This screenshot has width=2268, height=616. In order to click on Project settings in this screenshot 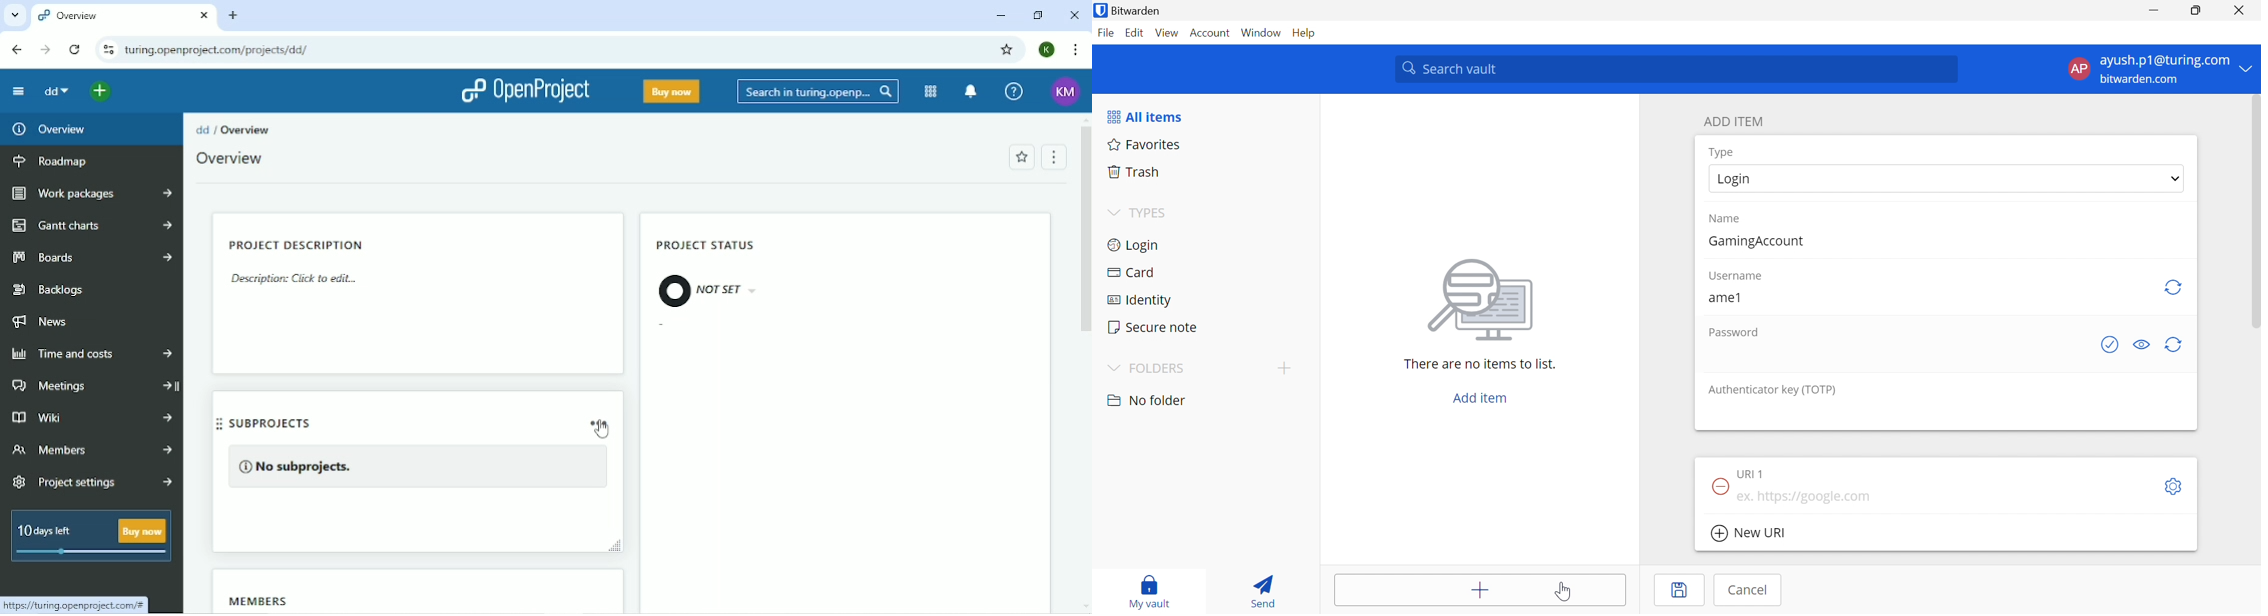, I will do `click(96, 483)`.